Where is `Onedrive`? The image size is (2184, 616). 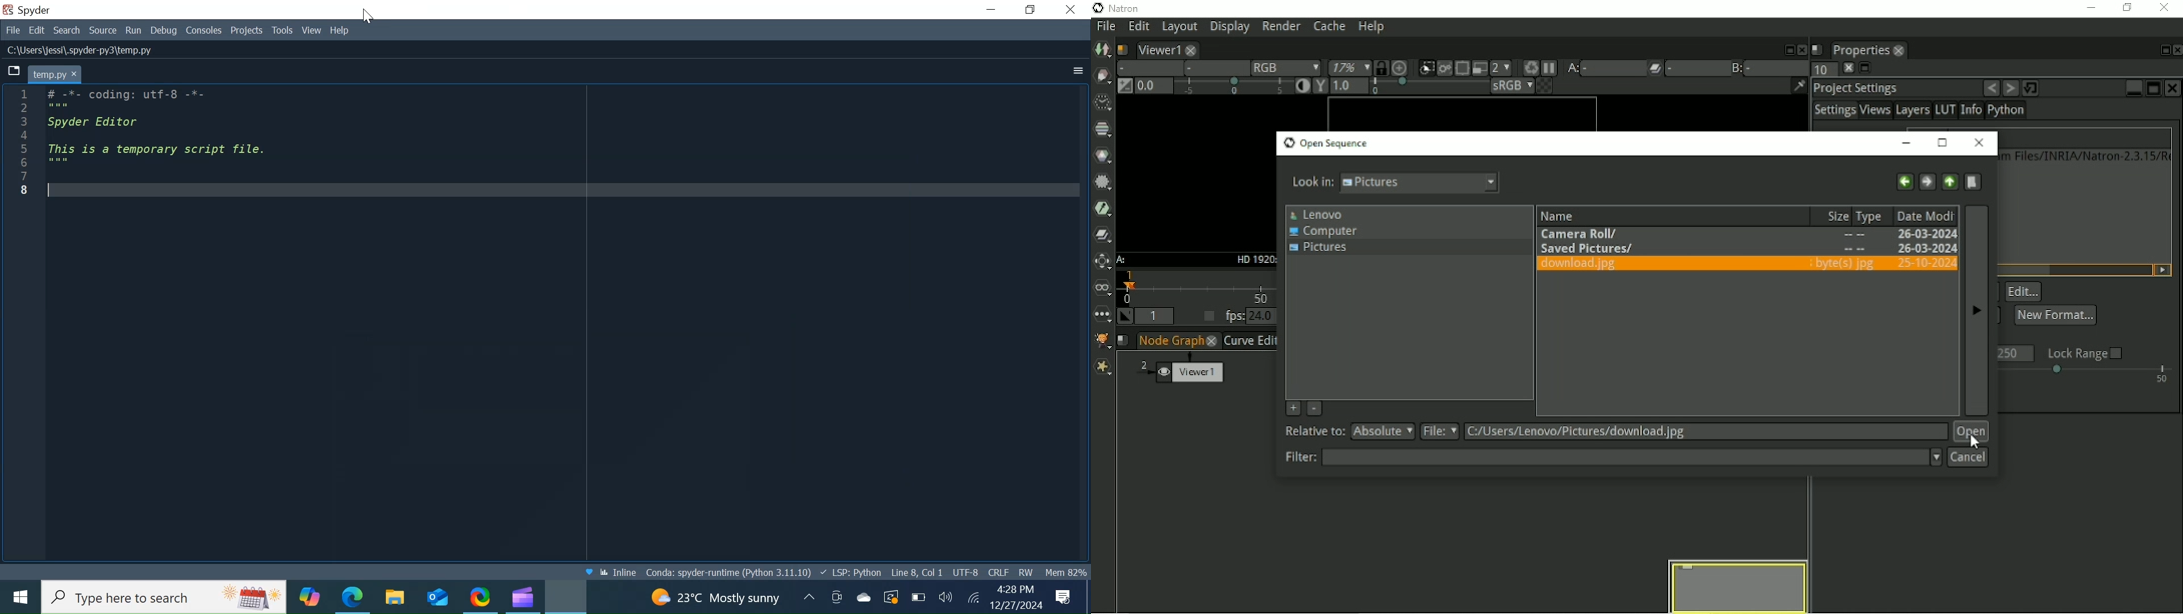 Onedrive is located at coordinates (864, 596).